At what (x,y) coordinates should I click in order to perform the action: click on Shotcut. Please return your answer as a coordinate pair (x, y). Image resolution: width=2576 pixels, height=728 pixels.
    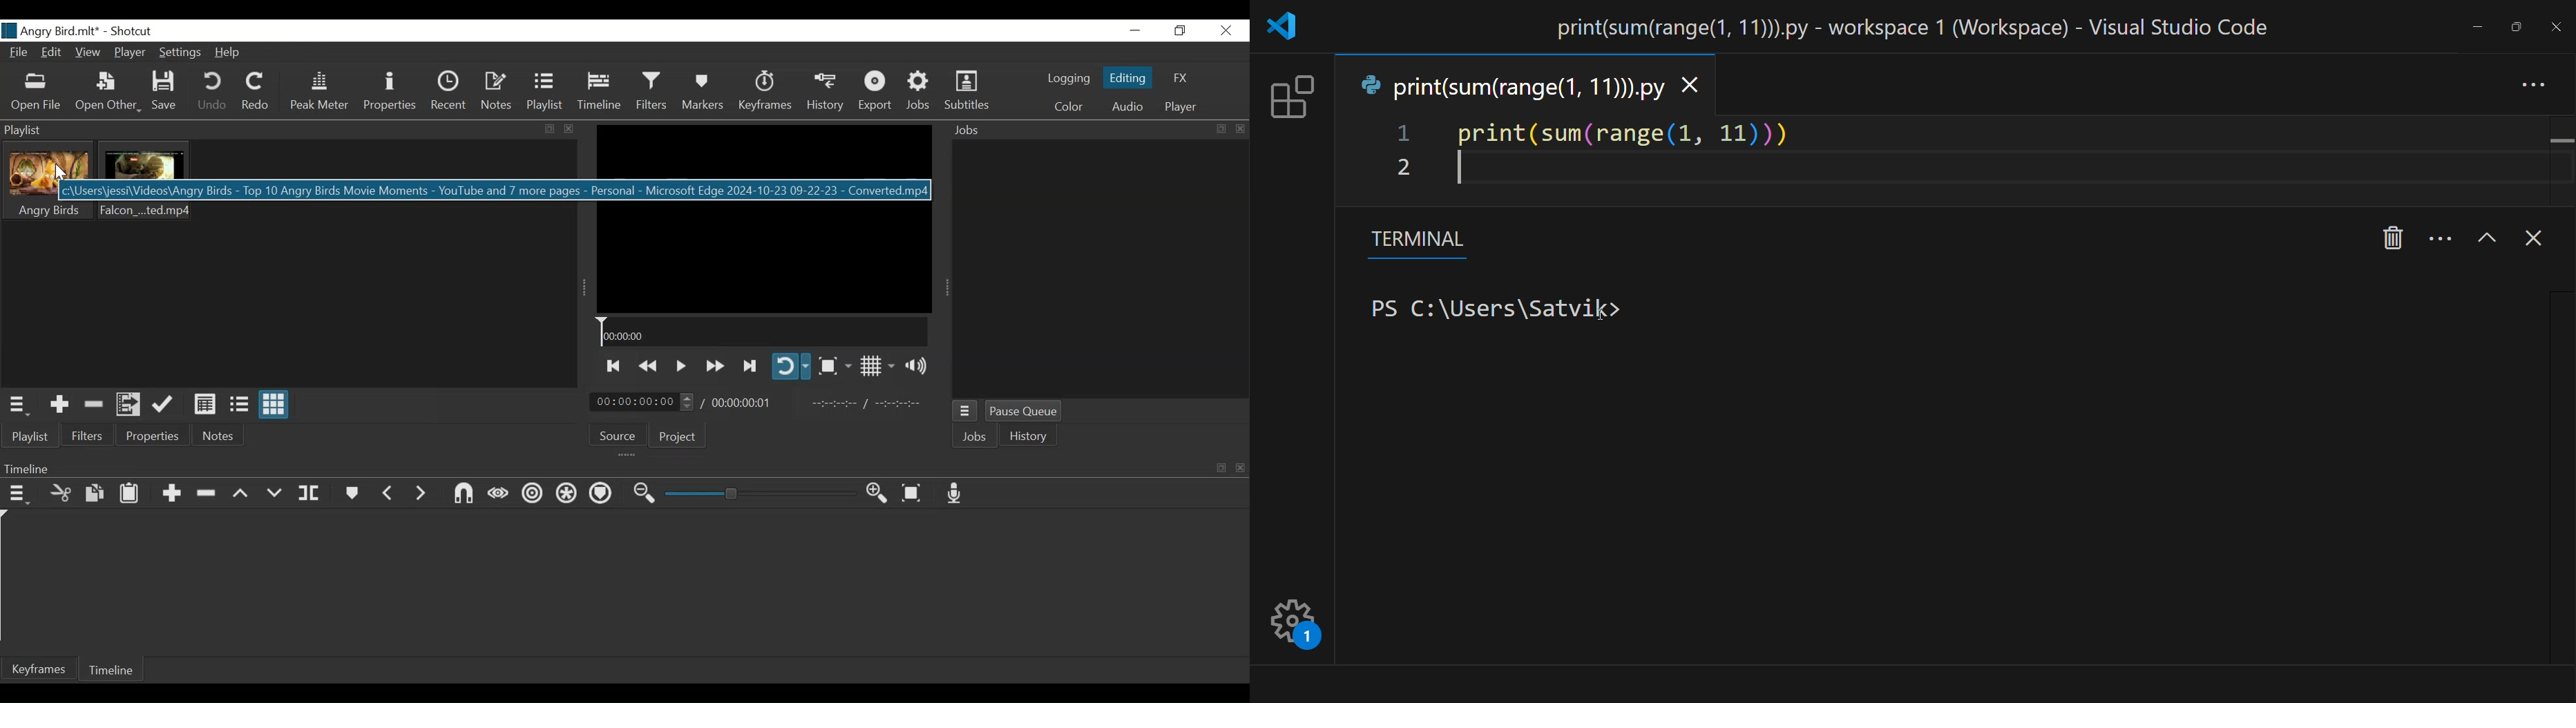
    Looking at the image, I should click on (130, 31).